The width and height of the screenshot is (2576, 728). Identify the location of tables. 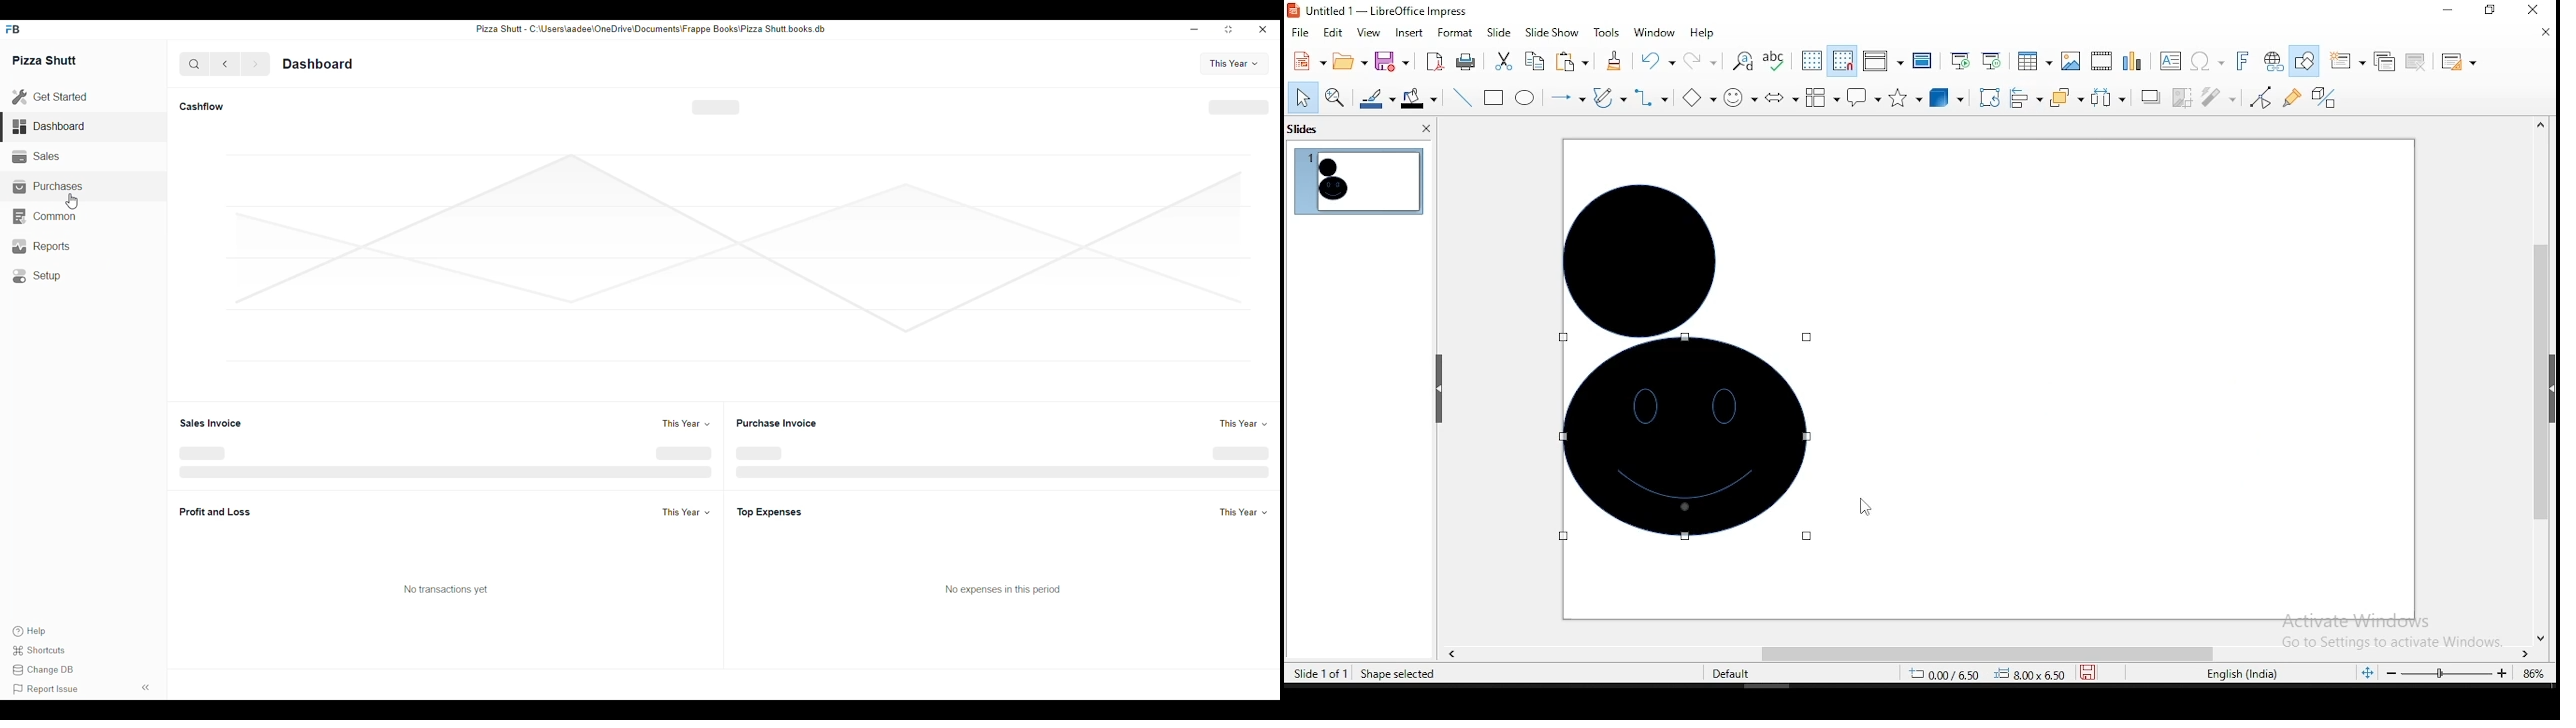
(2034, 64).